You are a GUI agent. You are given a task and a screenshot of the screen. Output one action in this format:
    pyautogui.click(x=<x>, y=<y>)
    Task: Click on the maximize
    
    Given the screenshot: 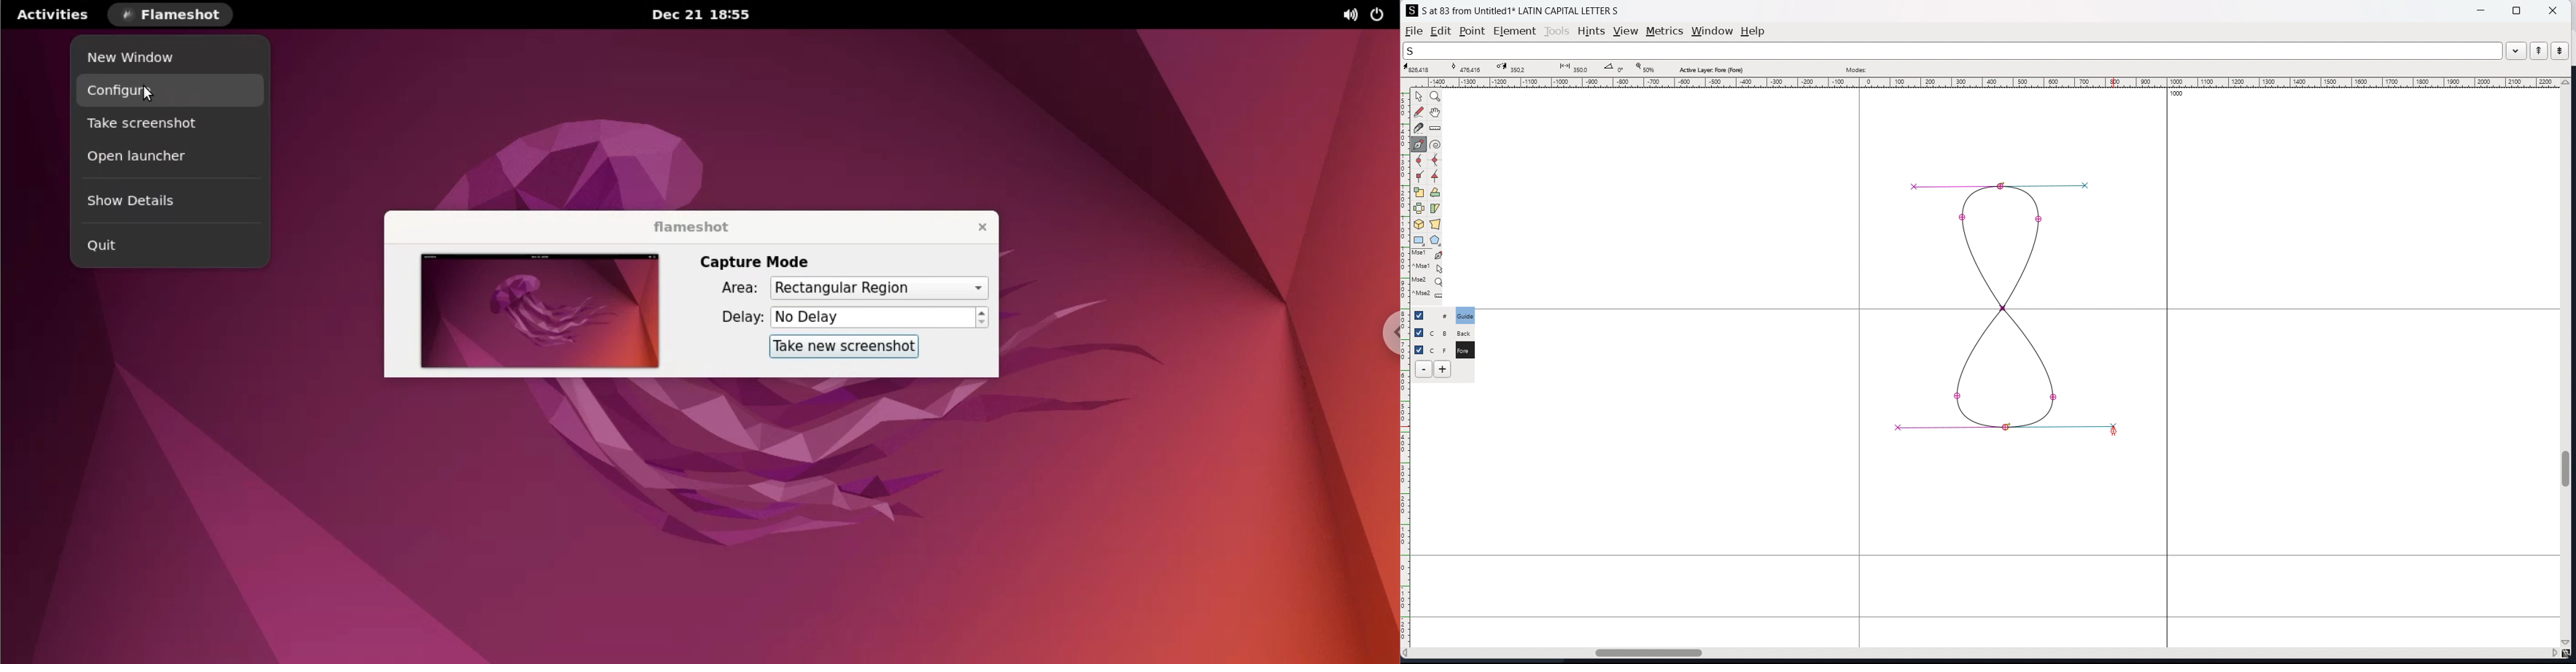 What is the action you would take?
    pyautogui.click(x=2517, y=10)
    